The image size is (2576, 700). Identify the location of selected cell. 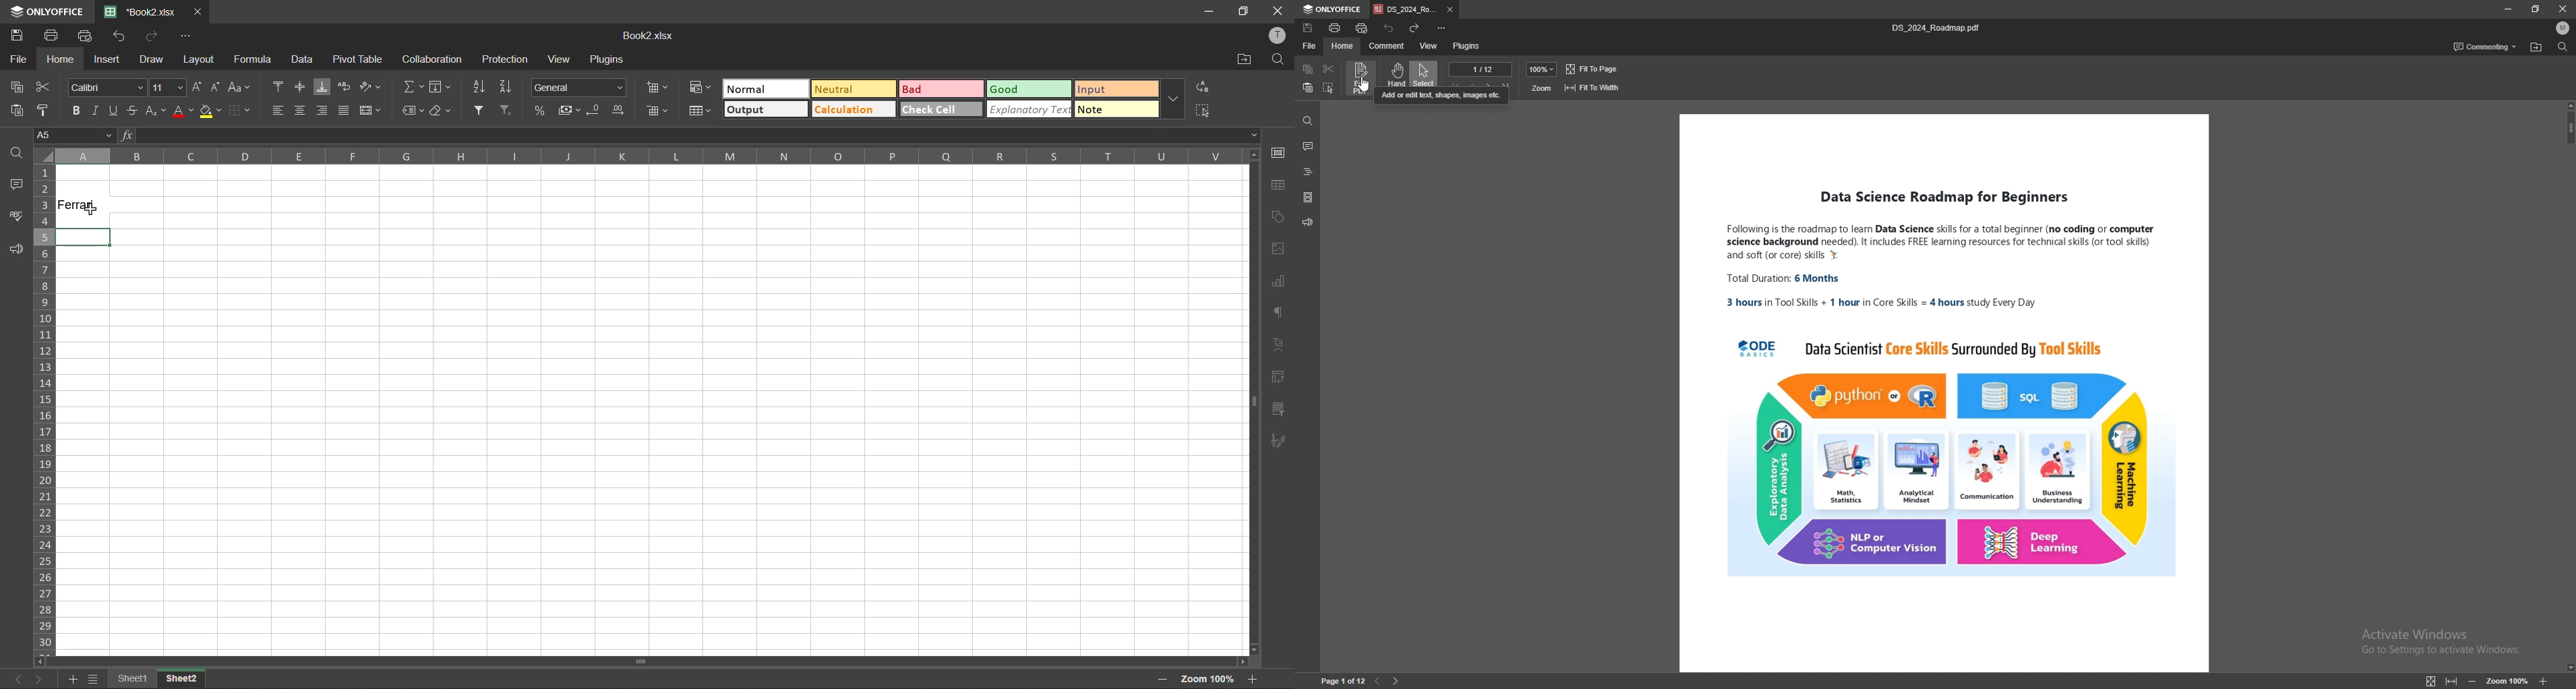
(82, 237).